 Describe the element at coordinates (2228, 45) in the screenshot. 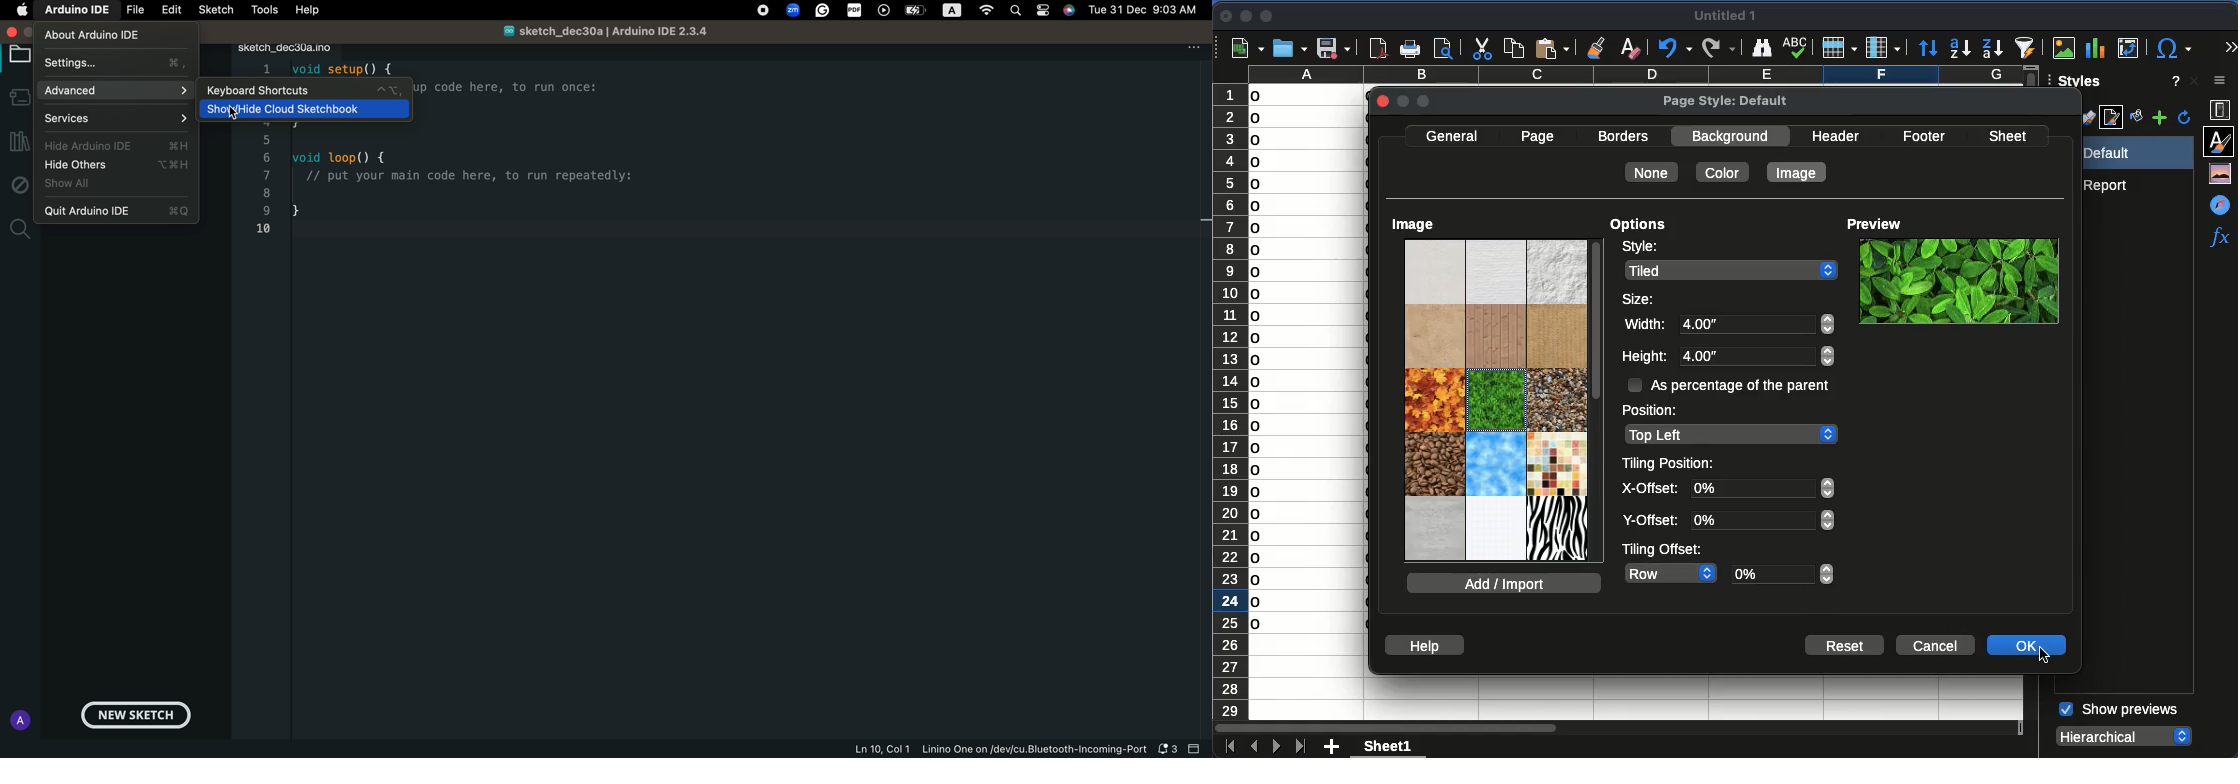

I see `expand` at that location.